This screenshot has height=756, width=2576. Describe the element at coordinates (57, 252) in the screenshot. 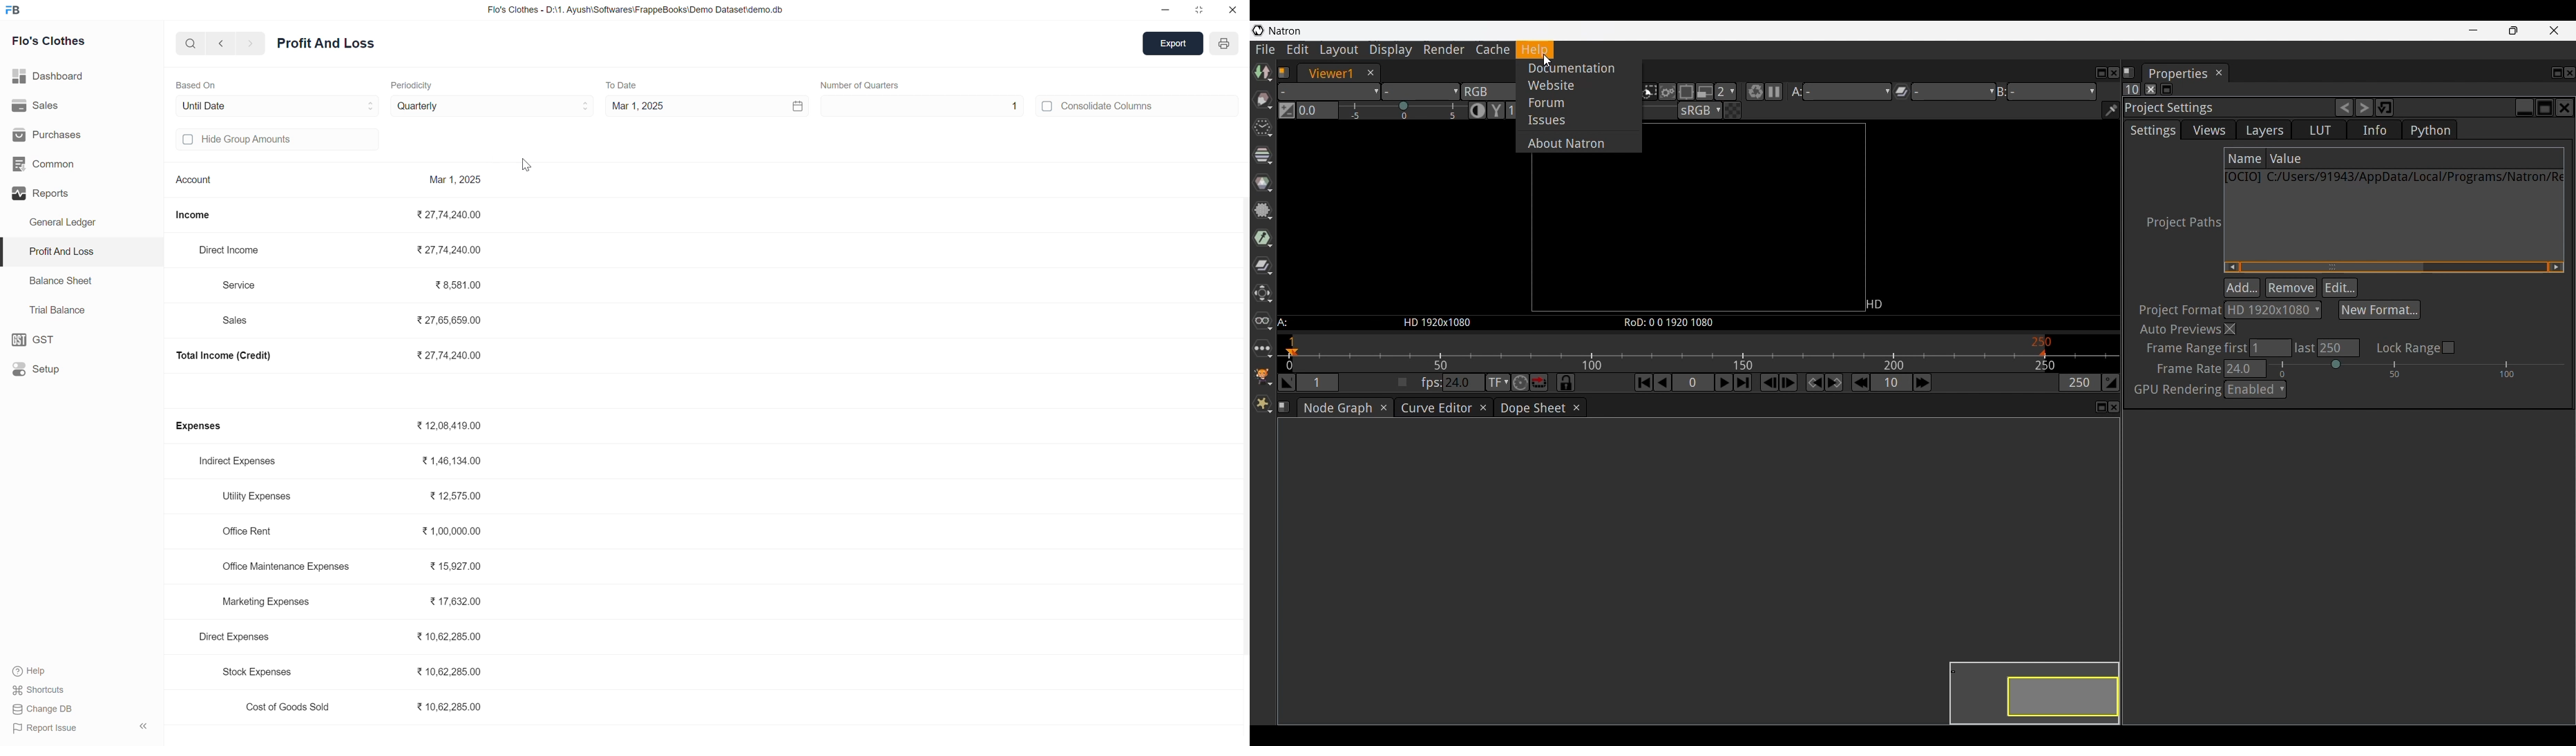

I see `Profit And Loss` at that location.